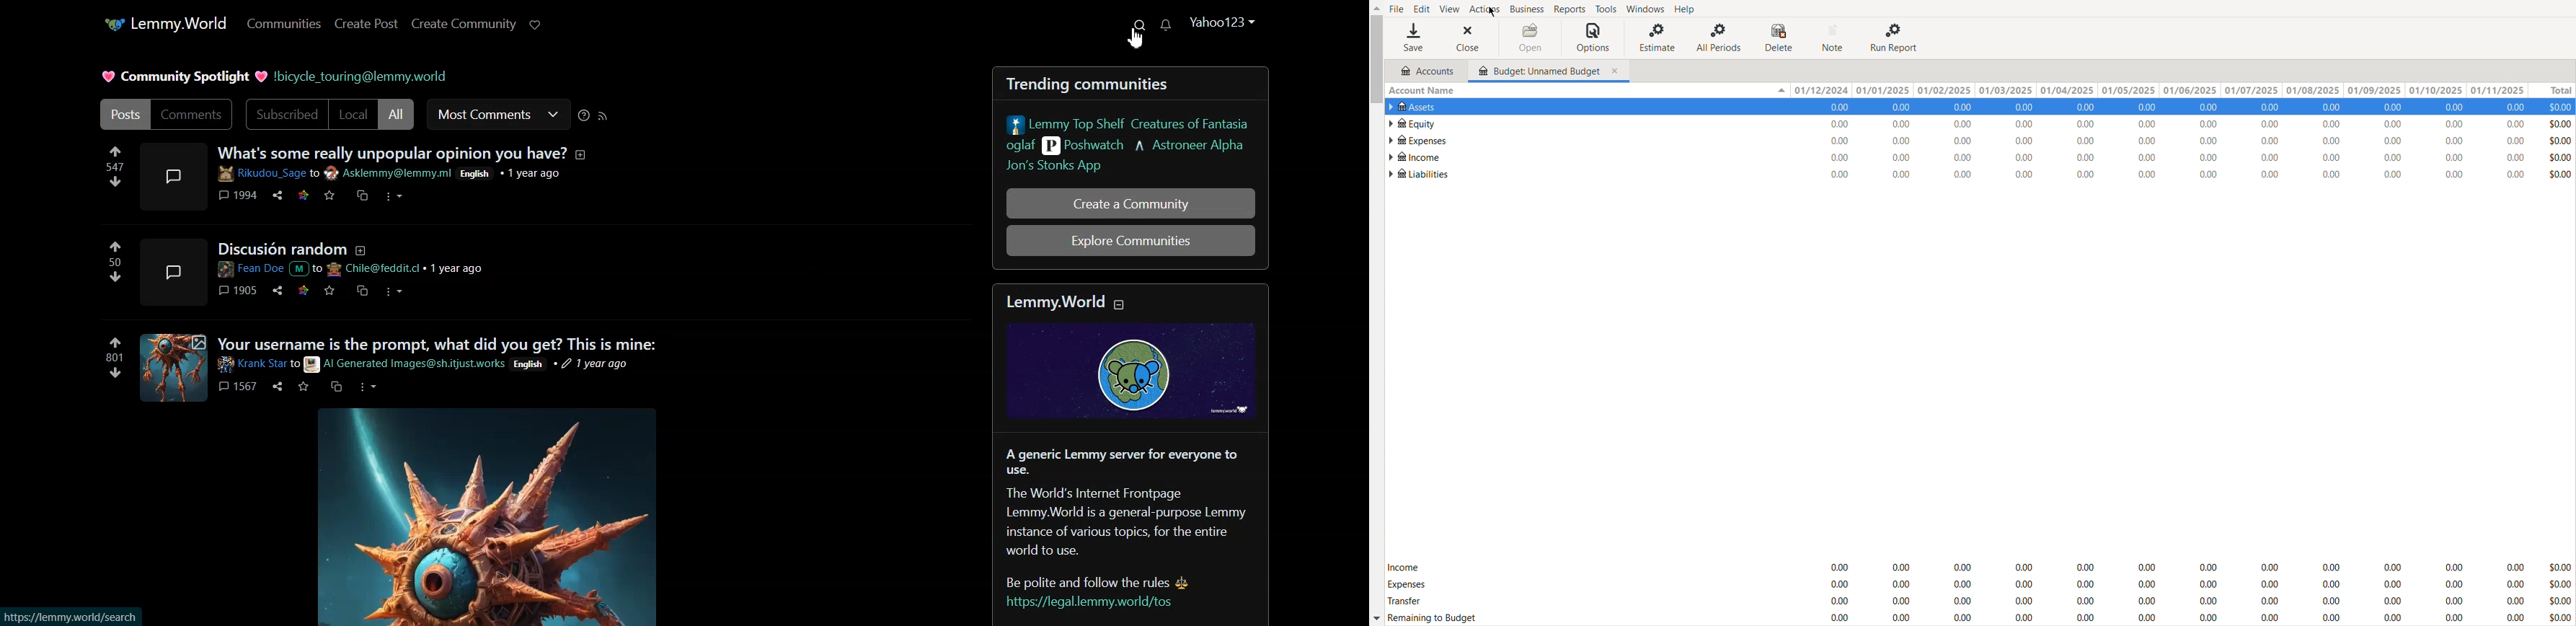 The image size is (2576, 644). Describe the element at coordinates (399, 175) in the screenshot. I see ` Rikudou Sage to sg Asklemmy@Ilemmy.m| English = 1year ago` at that location.